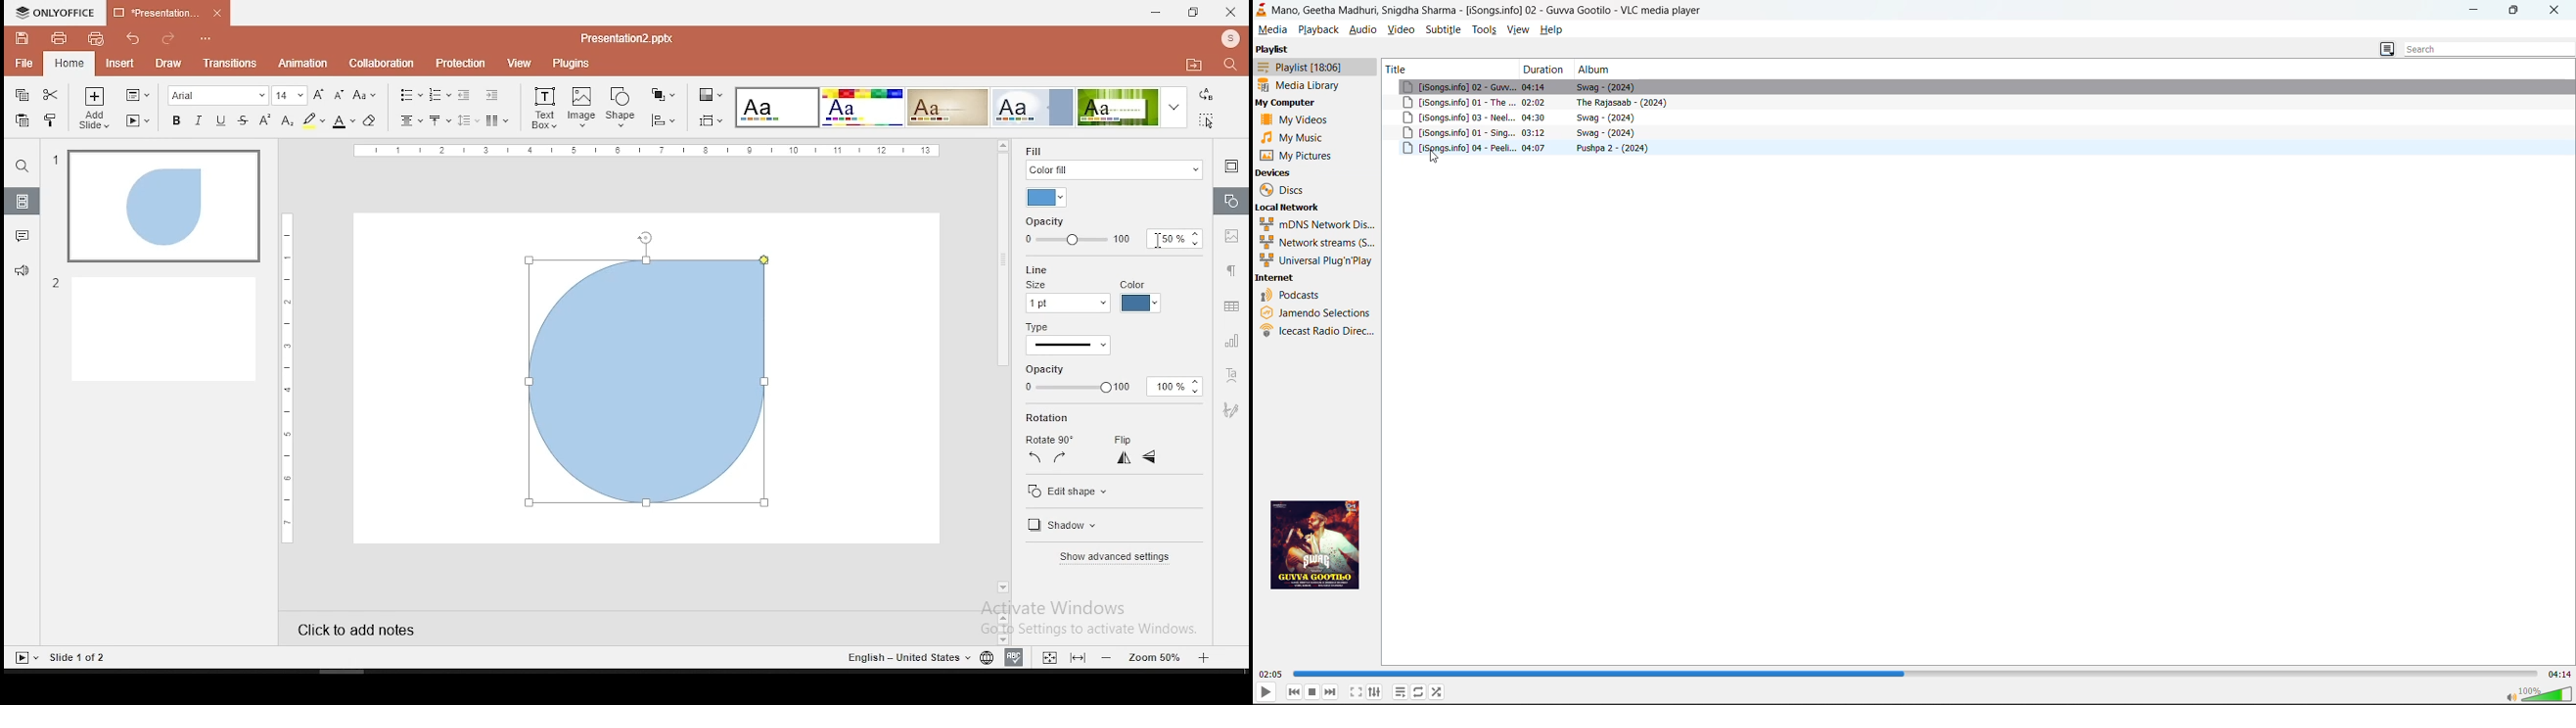 This screenshot has height=728, width=2576. What do you see at coordinates (218, 96) in the screenshot?
I see `font` at bounding box center [218, 96].